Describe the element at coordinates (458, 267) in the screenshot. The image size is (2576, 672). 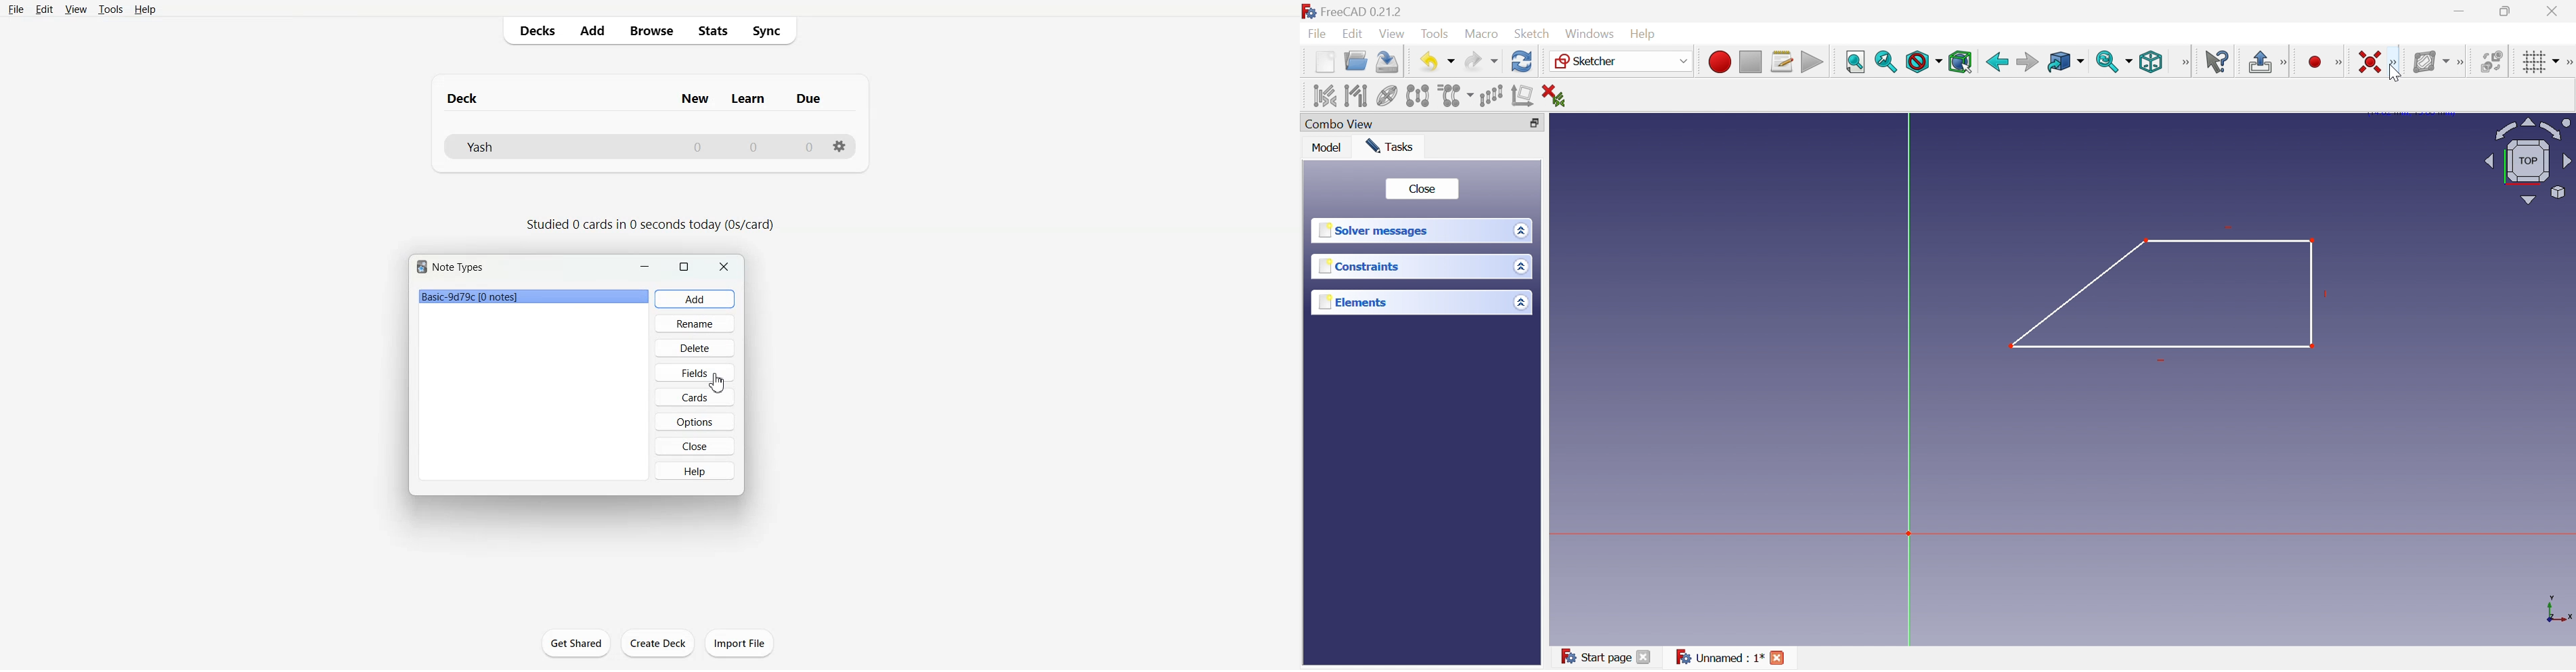
I see `Text` at that location.